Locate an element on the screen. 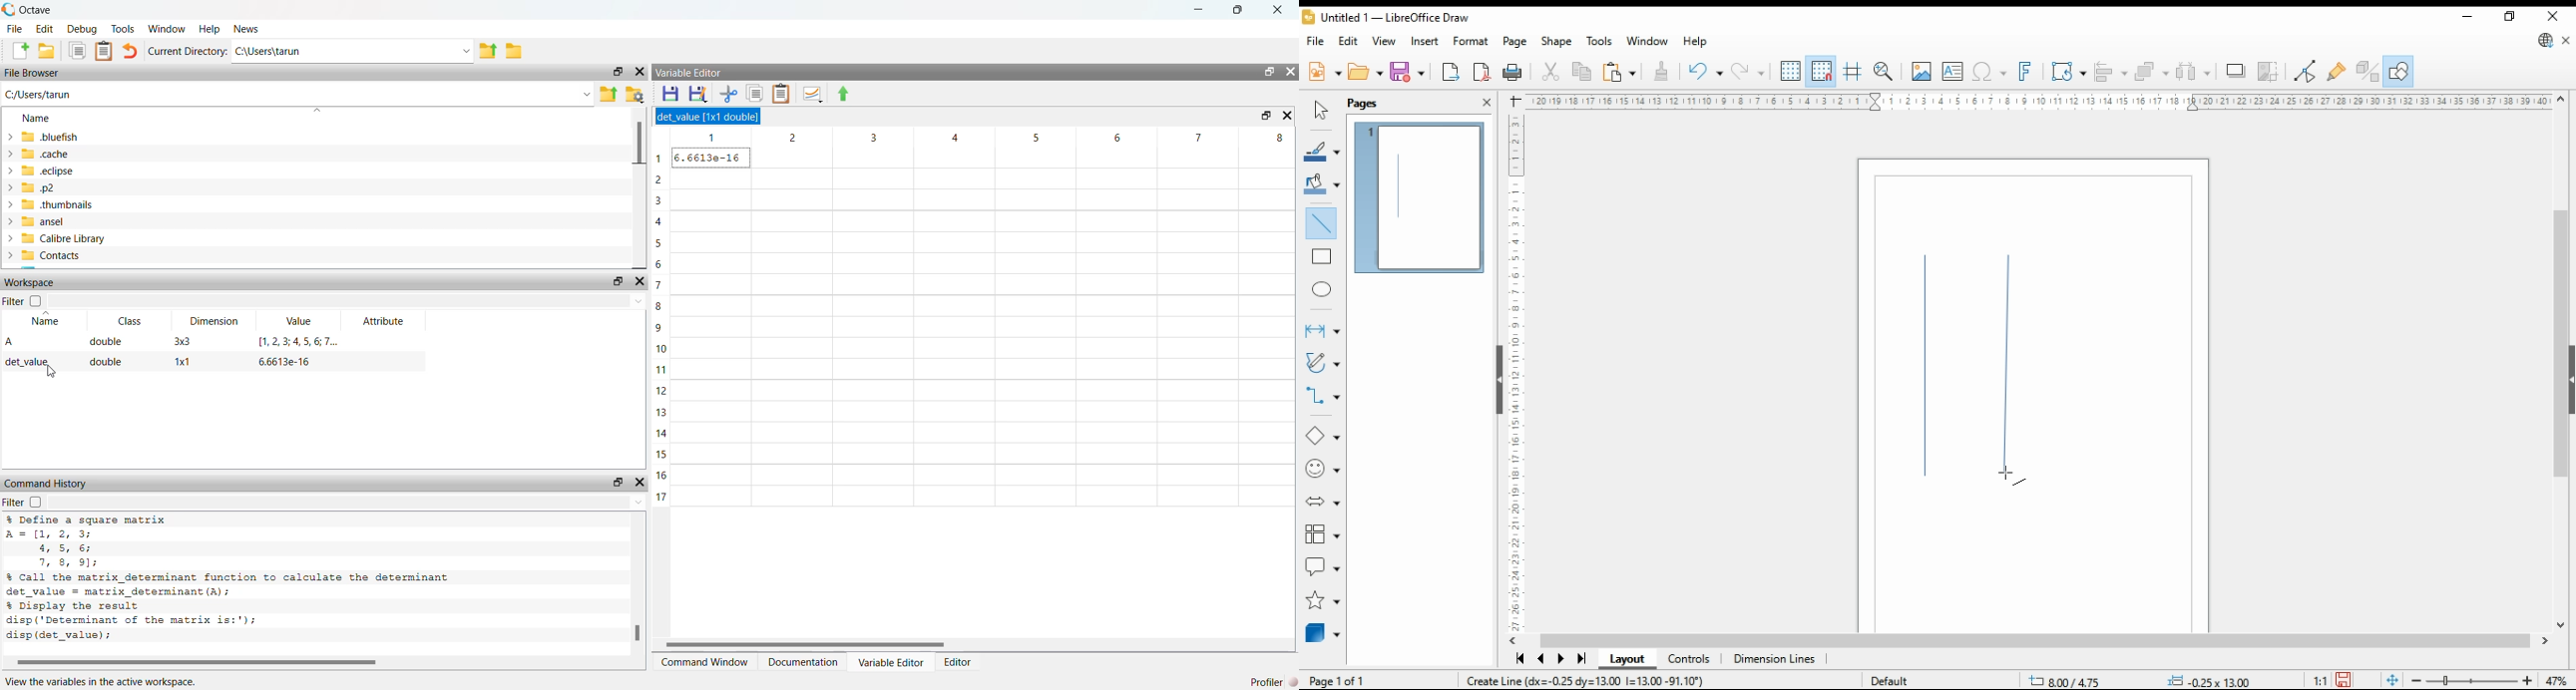 The width and height of the screenshot is (2576, 700). new shape - line is located at coordinates (2006, 368).